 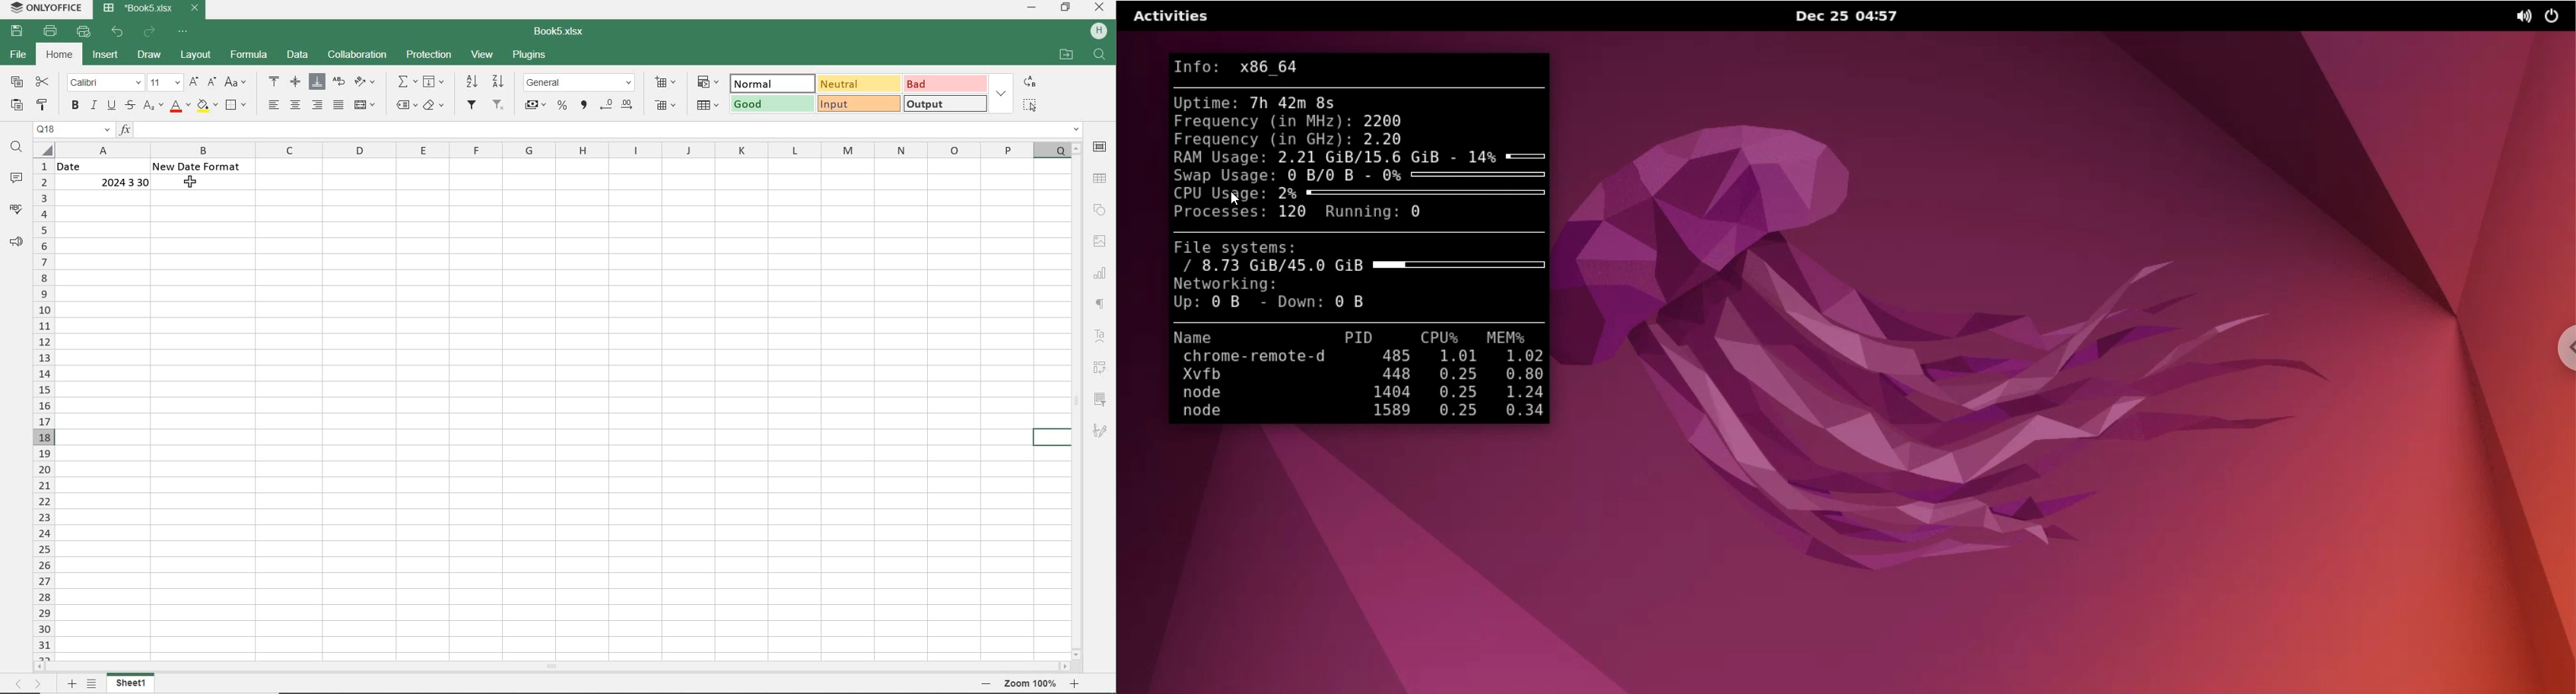 What do you see at coordinates (366, 104) in the screenshot?
I see `MERGE AND CENTER` at bounding box center [366, 104].